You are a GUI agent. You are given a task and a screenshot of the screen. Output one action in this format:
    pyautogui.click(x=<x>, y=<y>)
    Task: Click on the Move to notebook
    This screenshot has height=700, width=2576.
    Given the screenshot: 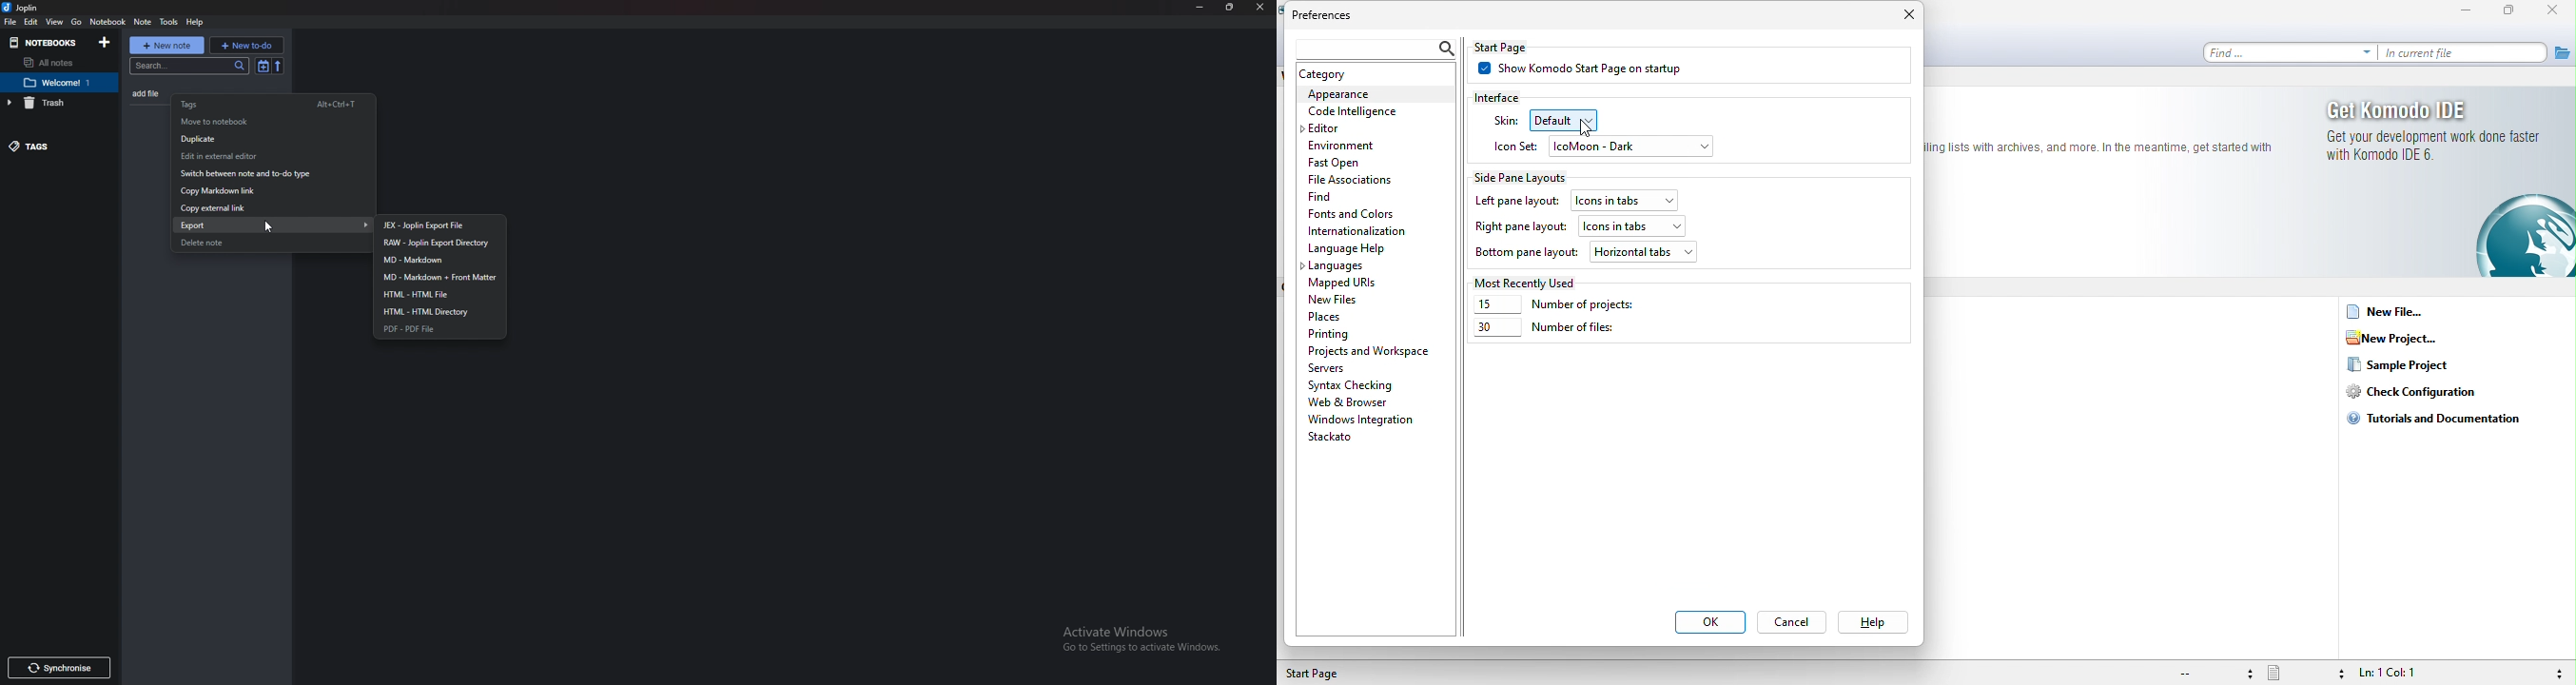 What is the action you would take?
    pyautogui.click(x=263, y=121)
    